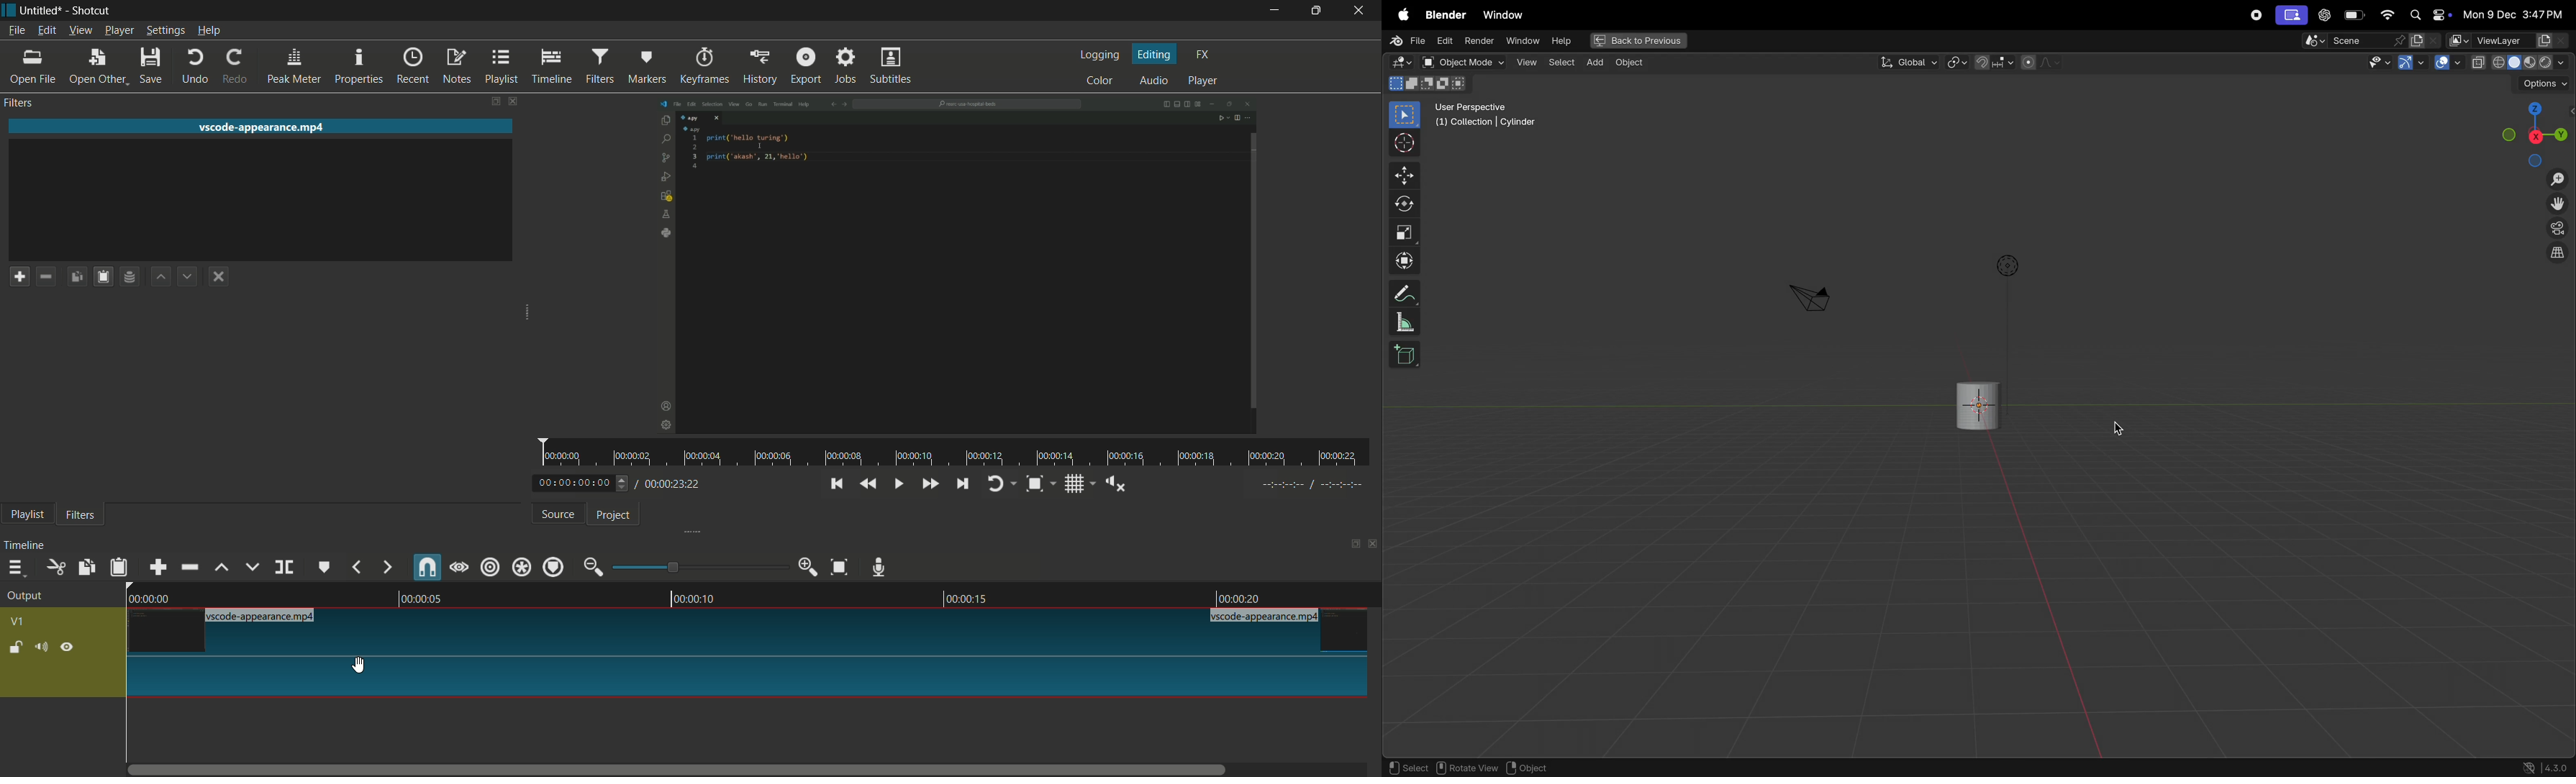 Image resolution: width=2576 pixels, height=784 pixels. Describe the element at coordinates (160, 567) in the screenshot. I see `append` at that location.